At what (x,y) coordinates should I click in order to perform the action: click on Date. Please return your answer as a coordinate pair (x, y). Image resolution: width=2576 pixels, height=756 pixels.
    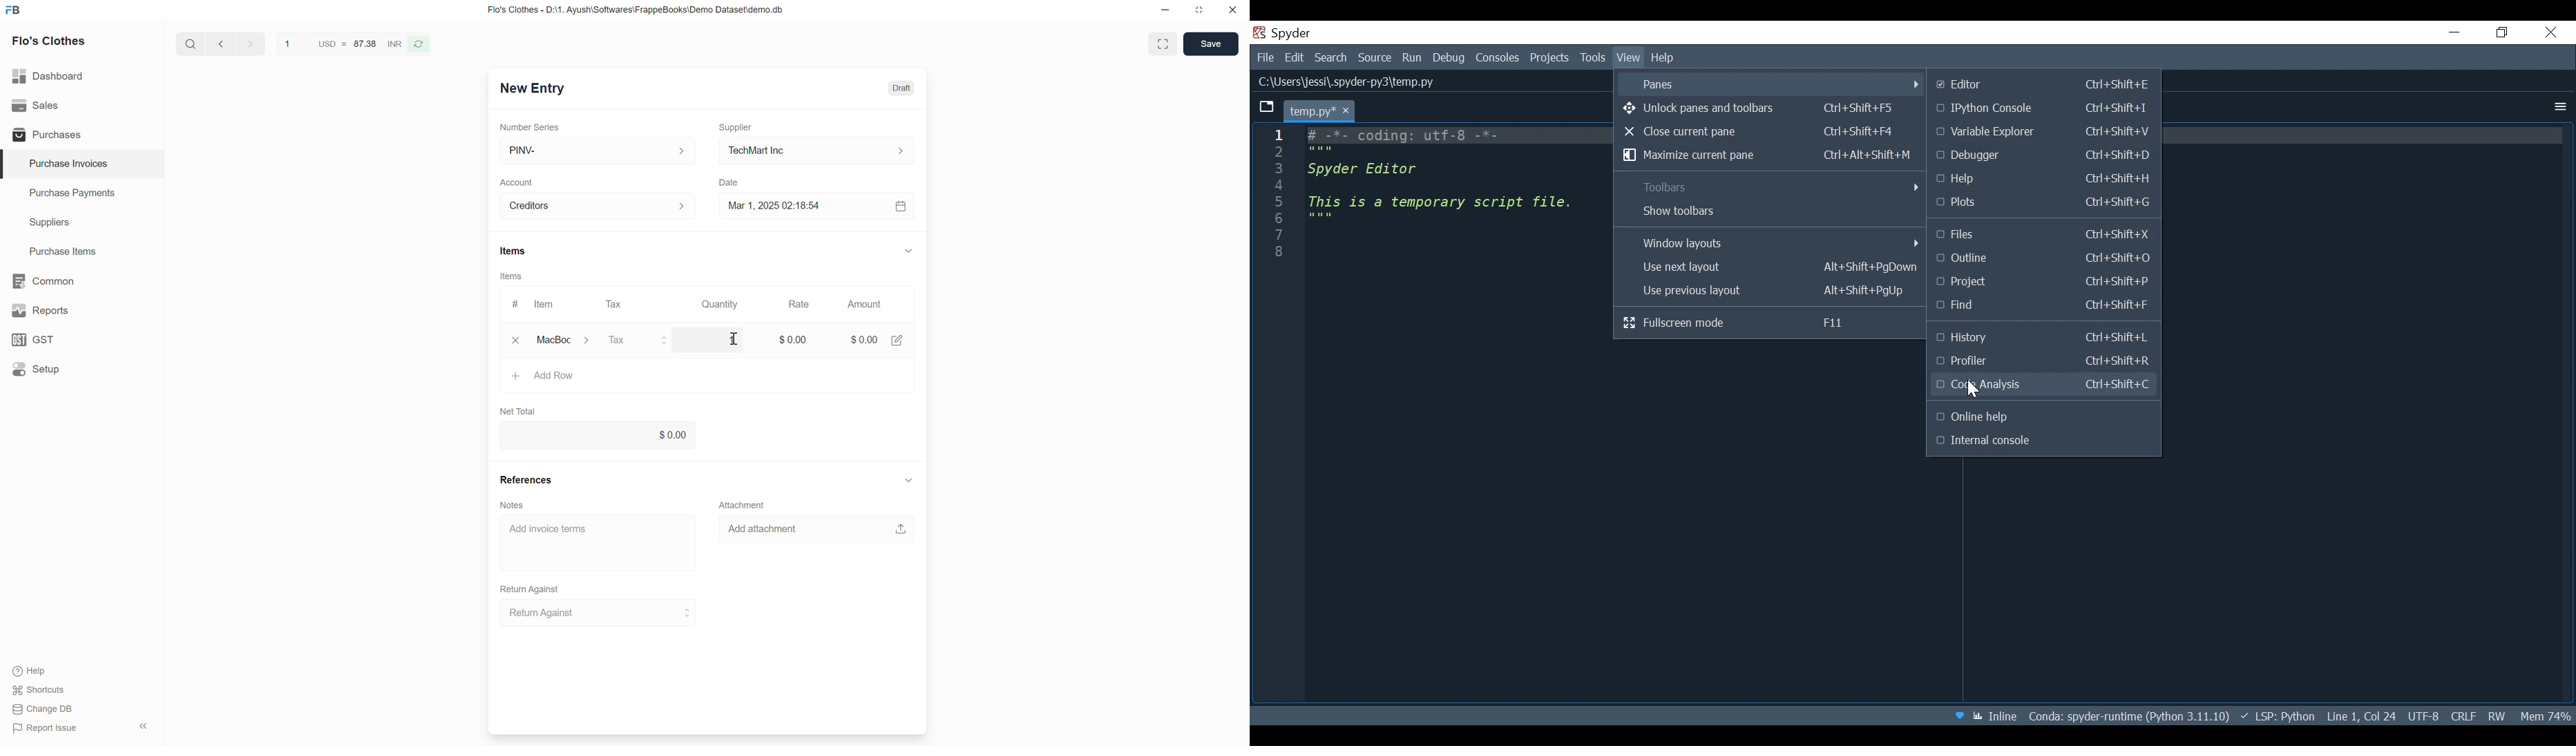
    Looking at the image, I should click on (729, 183).